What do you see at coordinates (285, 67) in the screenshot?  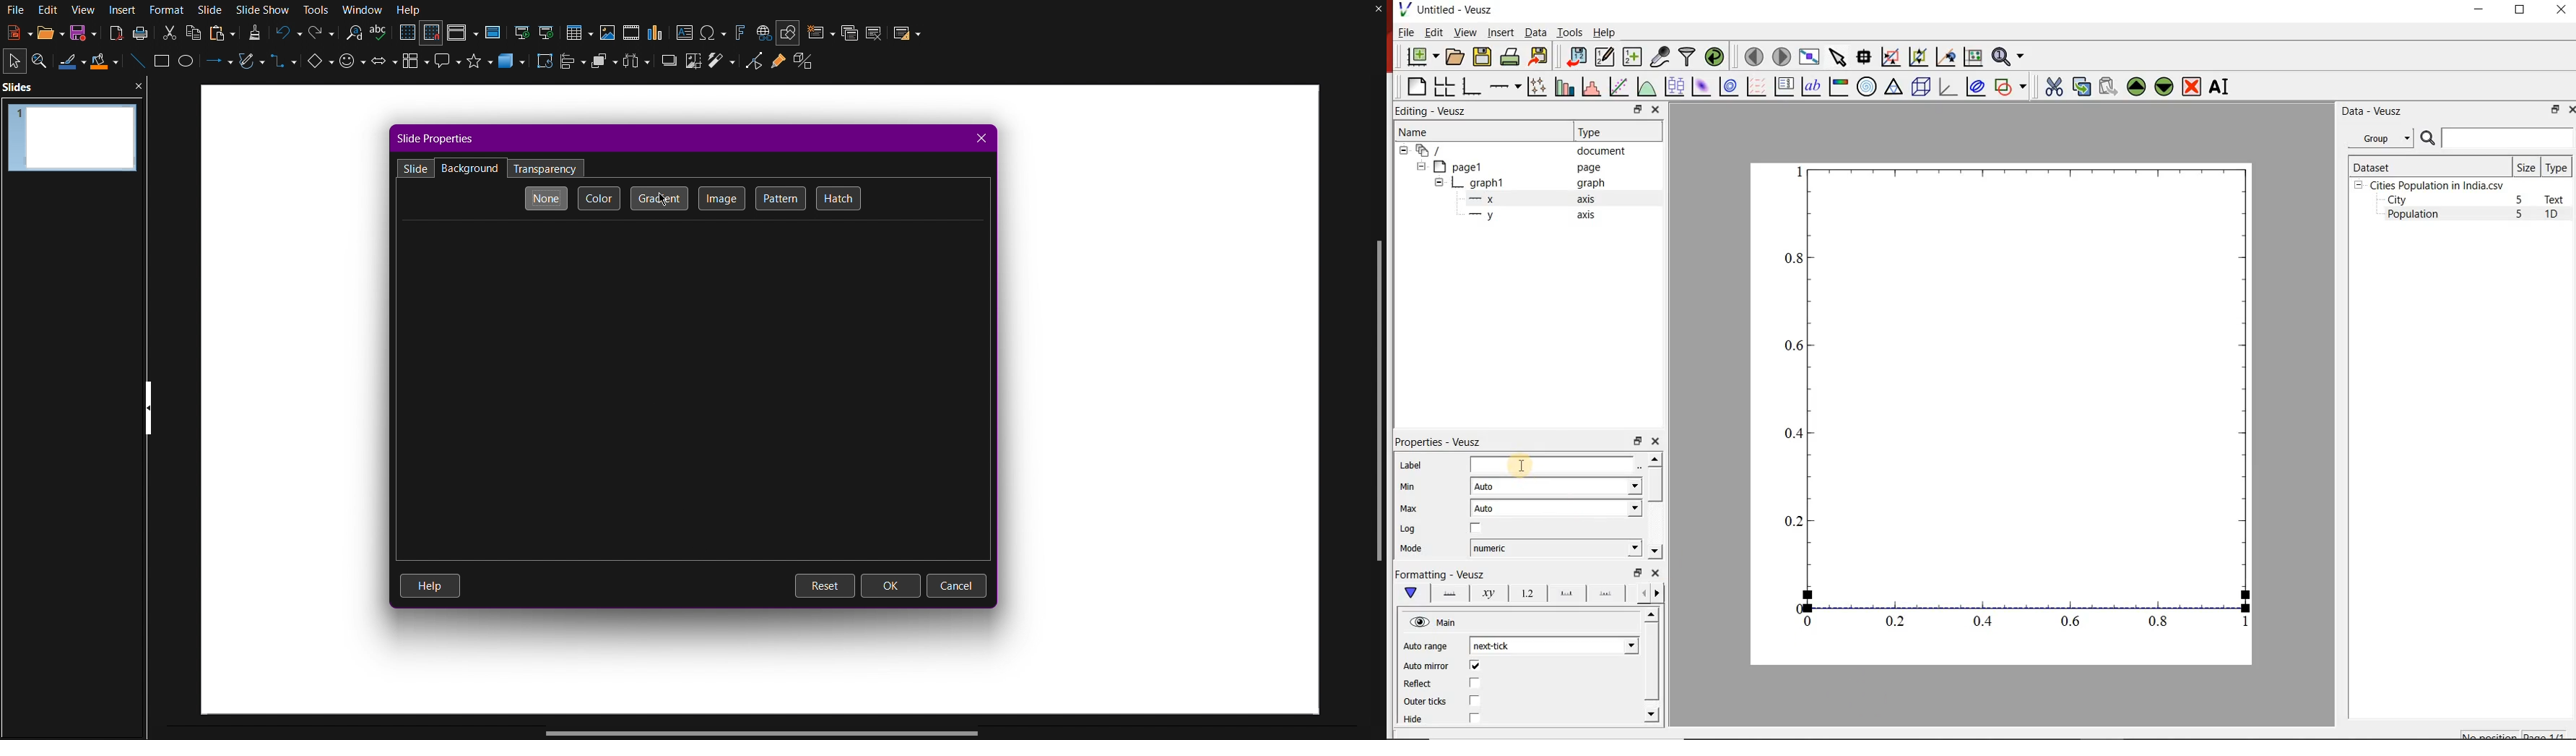 I see `Connectors` at bounding box center [285, 67].